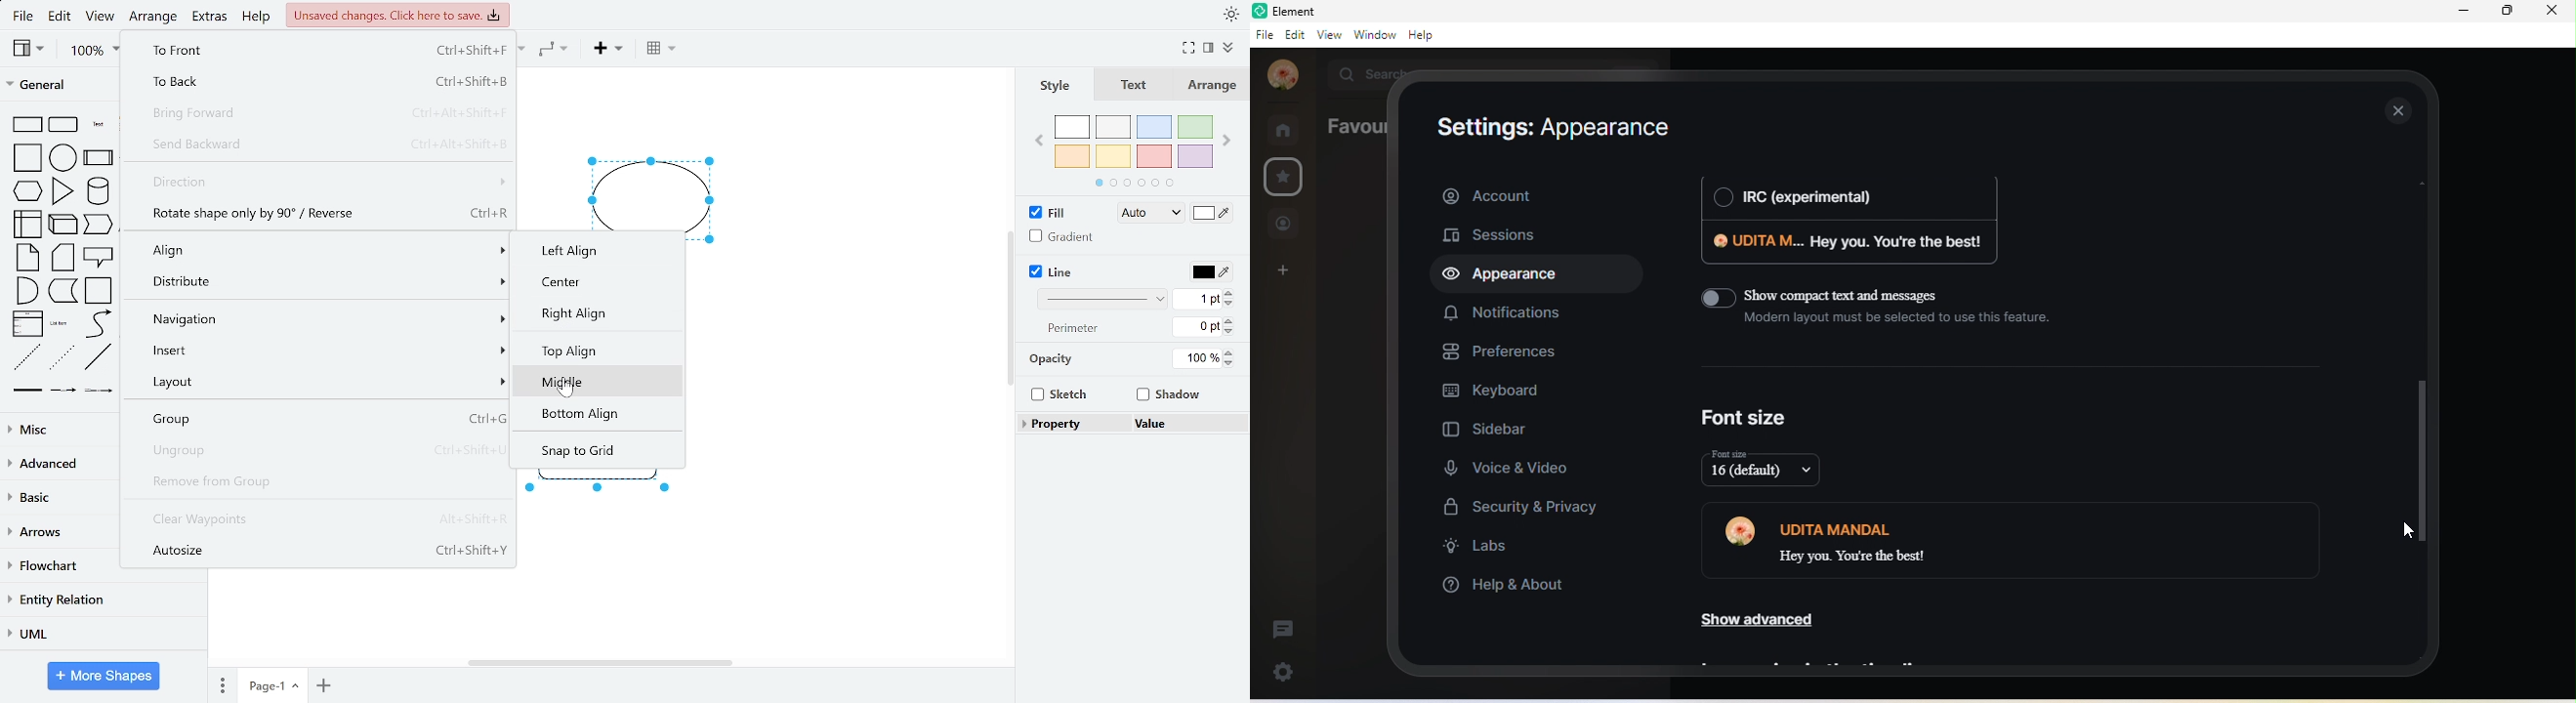  Describe the element at coordinates (1115, 156) in the screenshot. I see `yellow` at that location.